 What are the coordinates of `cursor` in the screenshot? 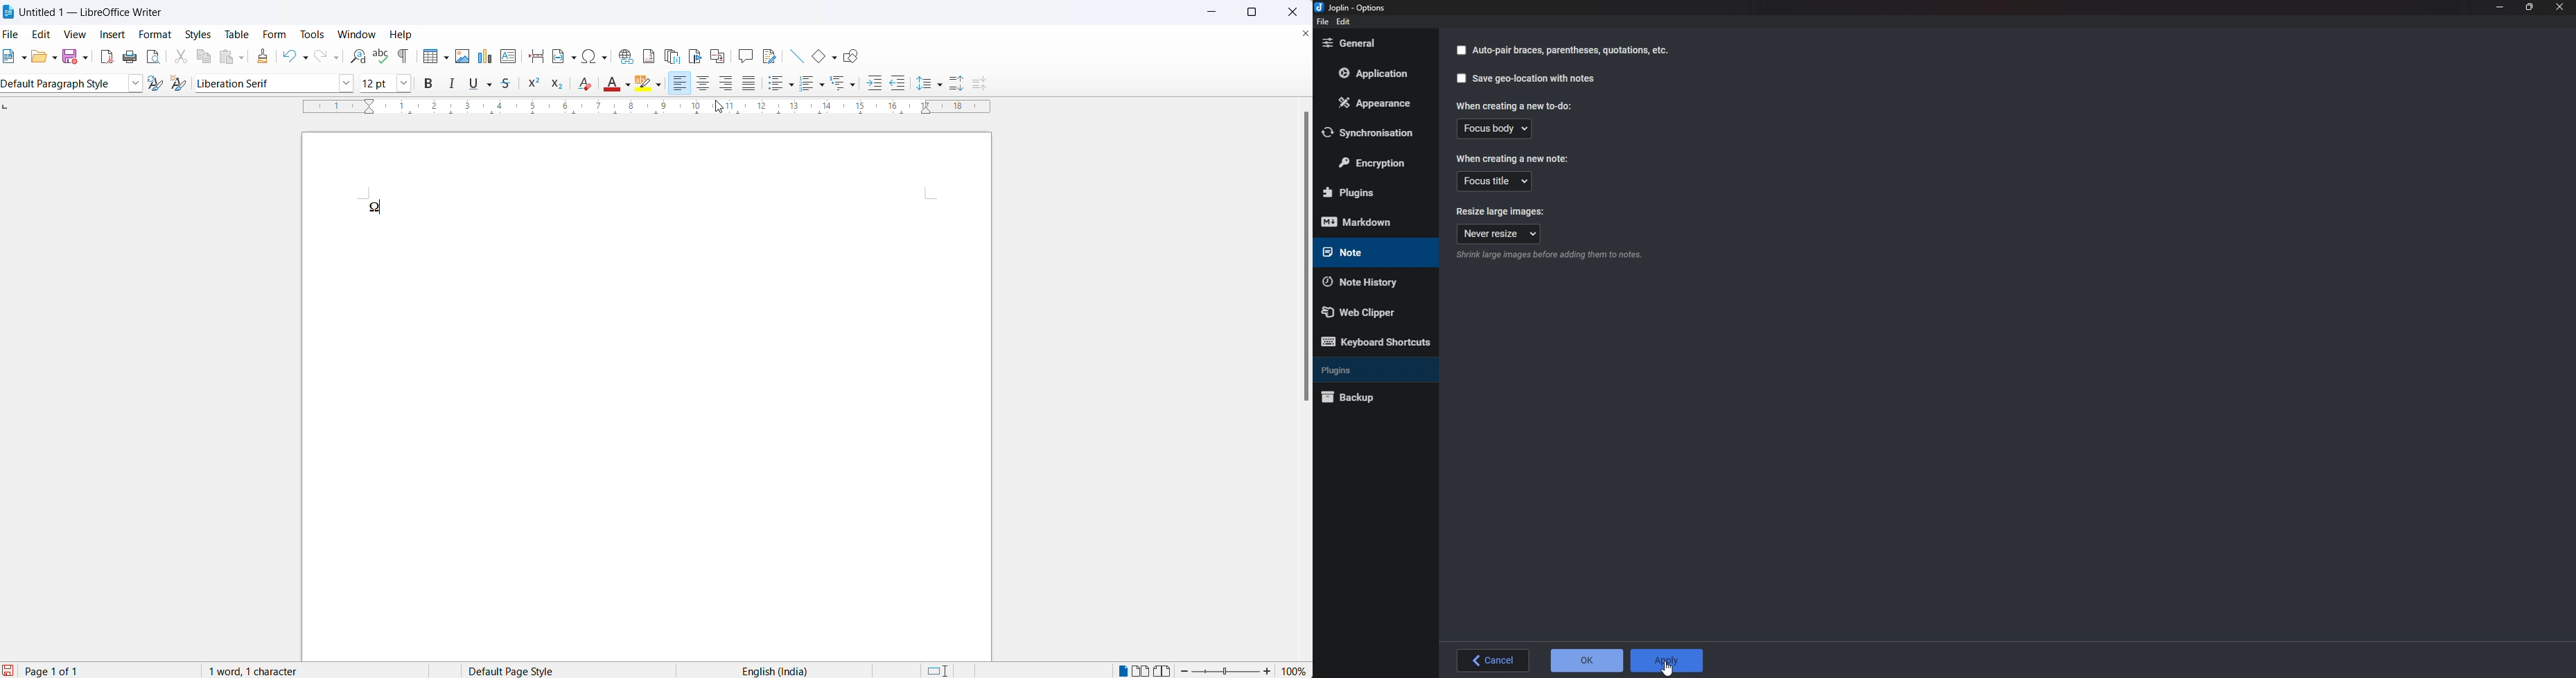 It's located at (1665, 665).